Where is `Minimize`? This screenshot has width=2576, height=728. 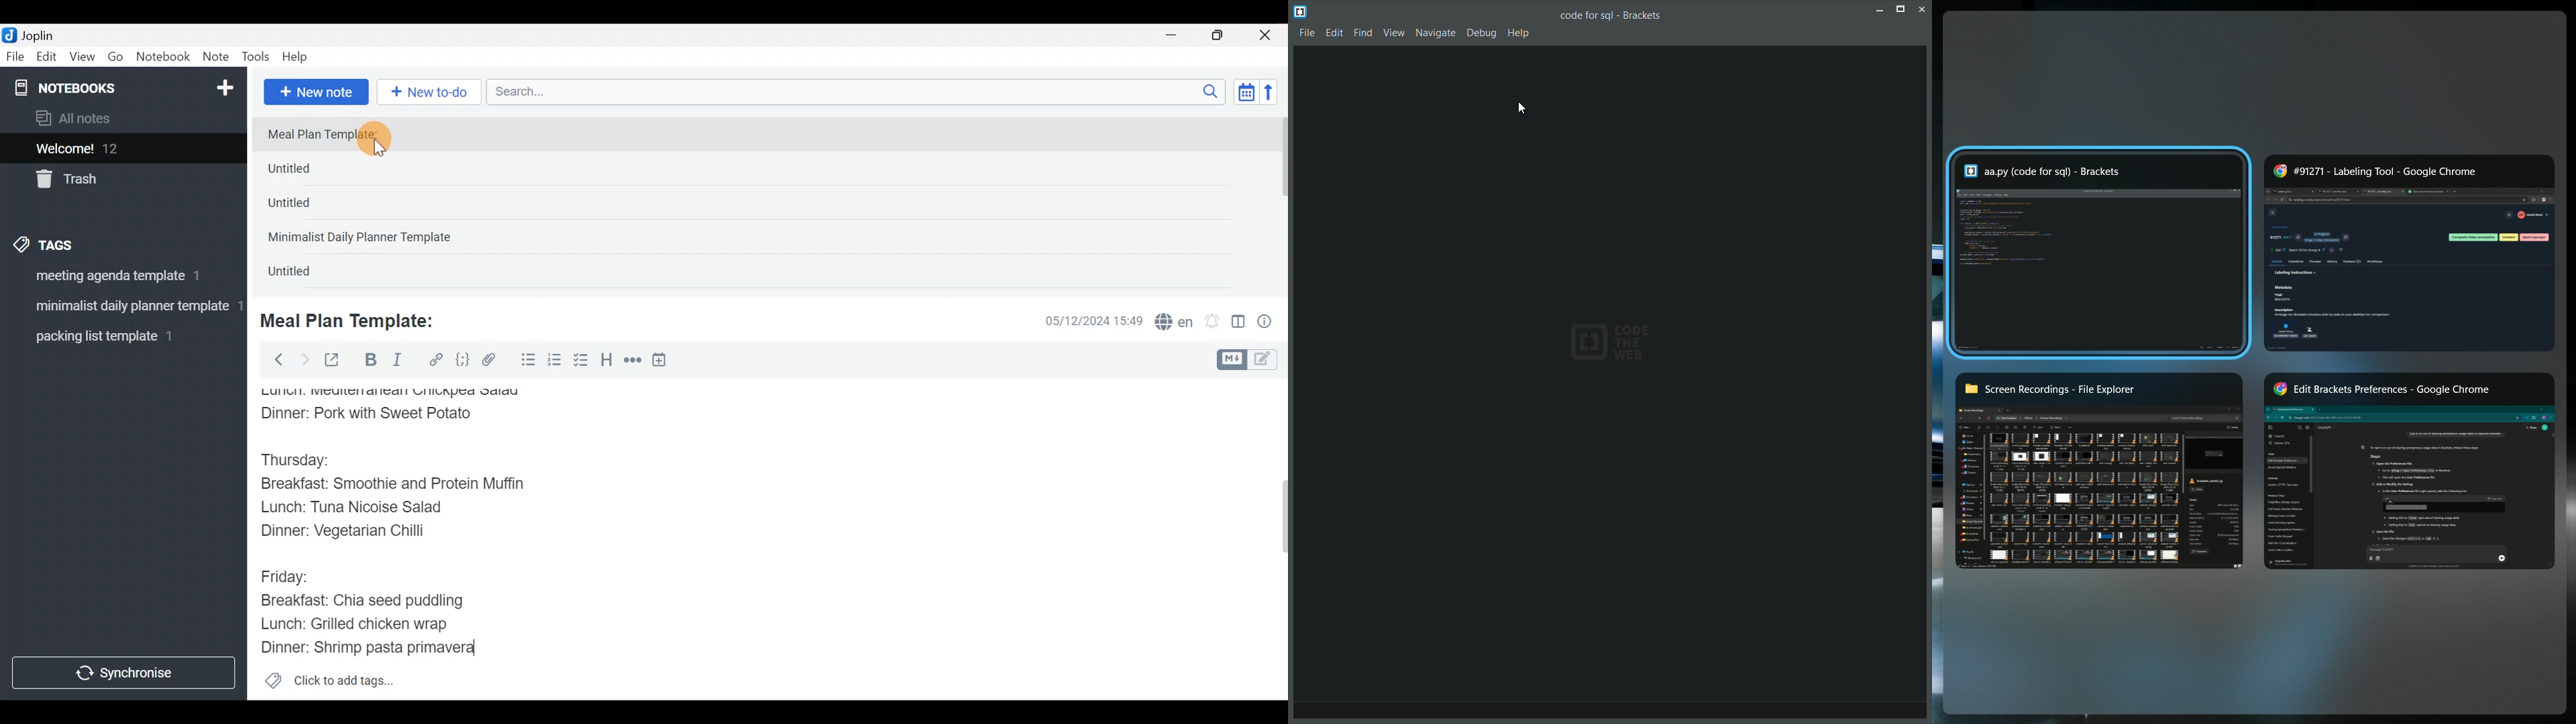
Minimize is located at coordinates (1179, 34).